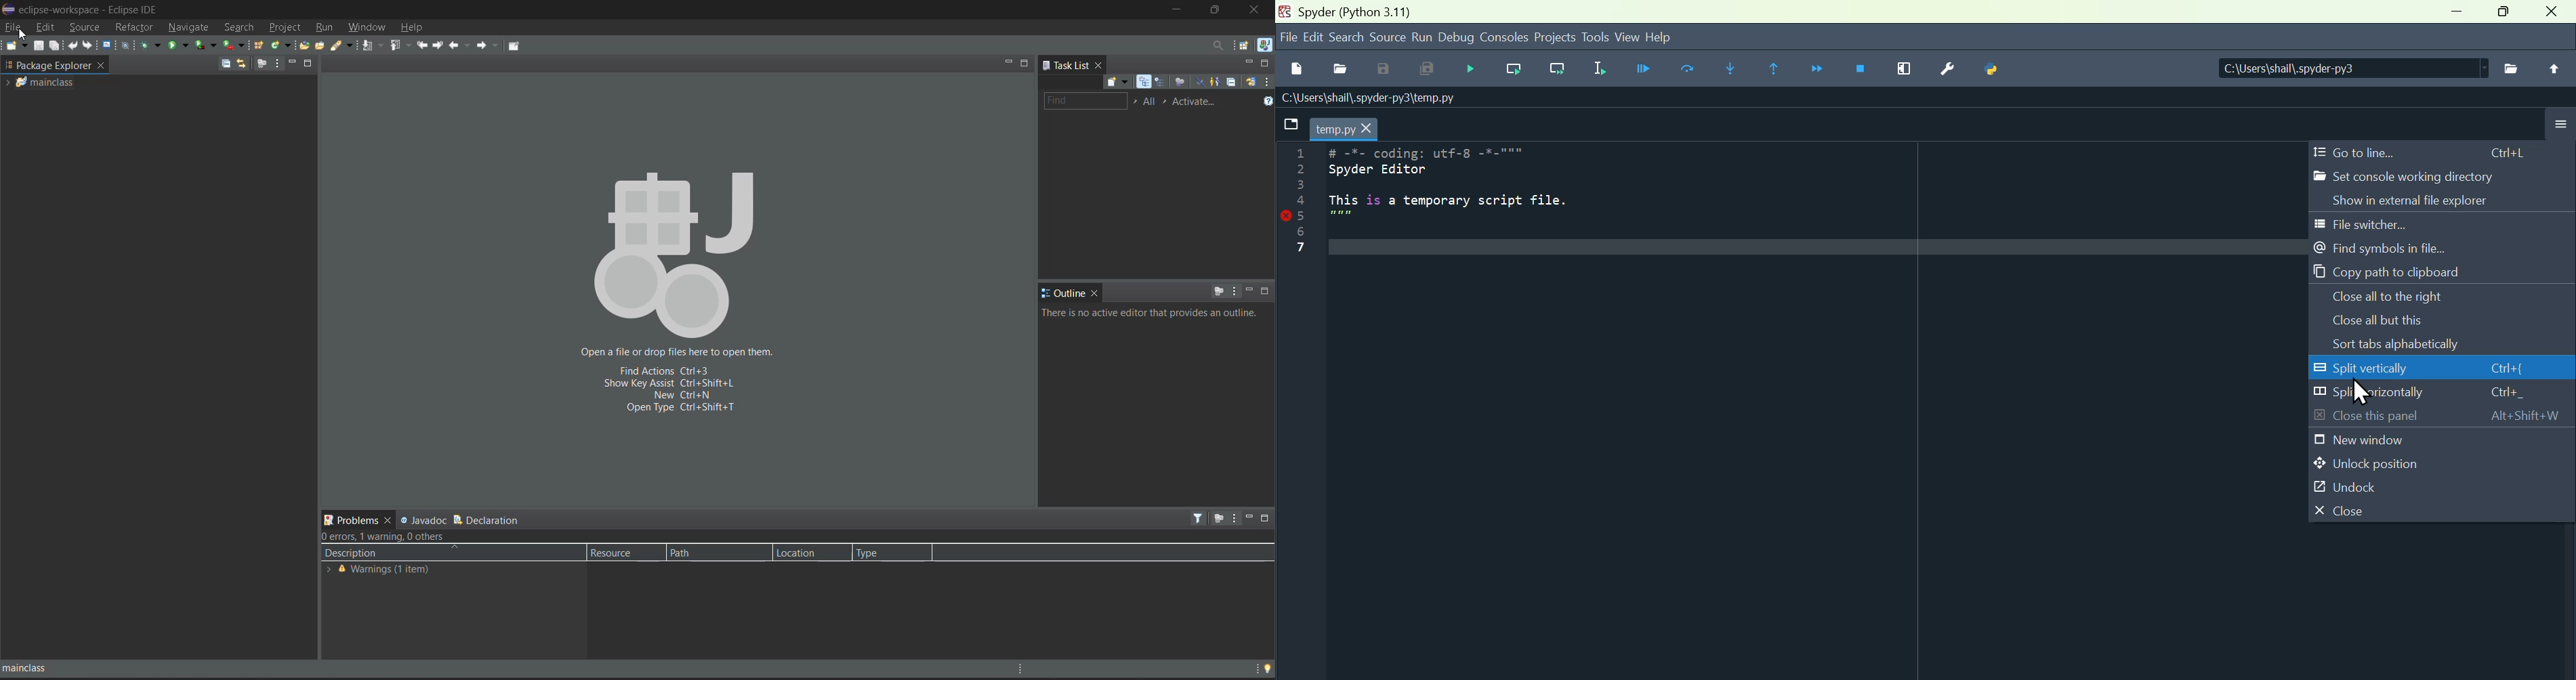 This screenshot has width=2576, height=700. What do you see at coordinates (806, 552) in the screenshot?
I see `location` at bounding box center [806, 552].